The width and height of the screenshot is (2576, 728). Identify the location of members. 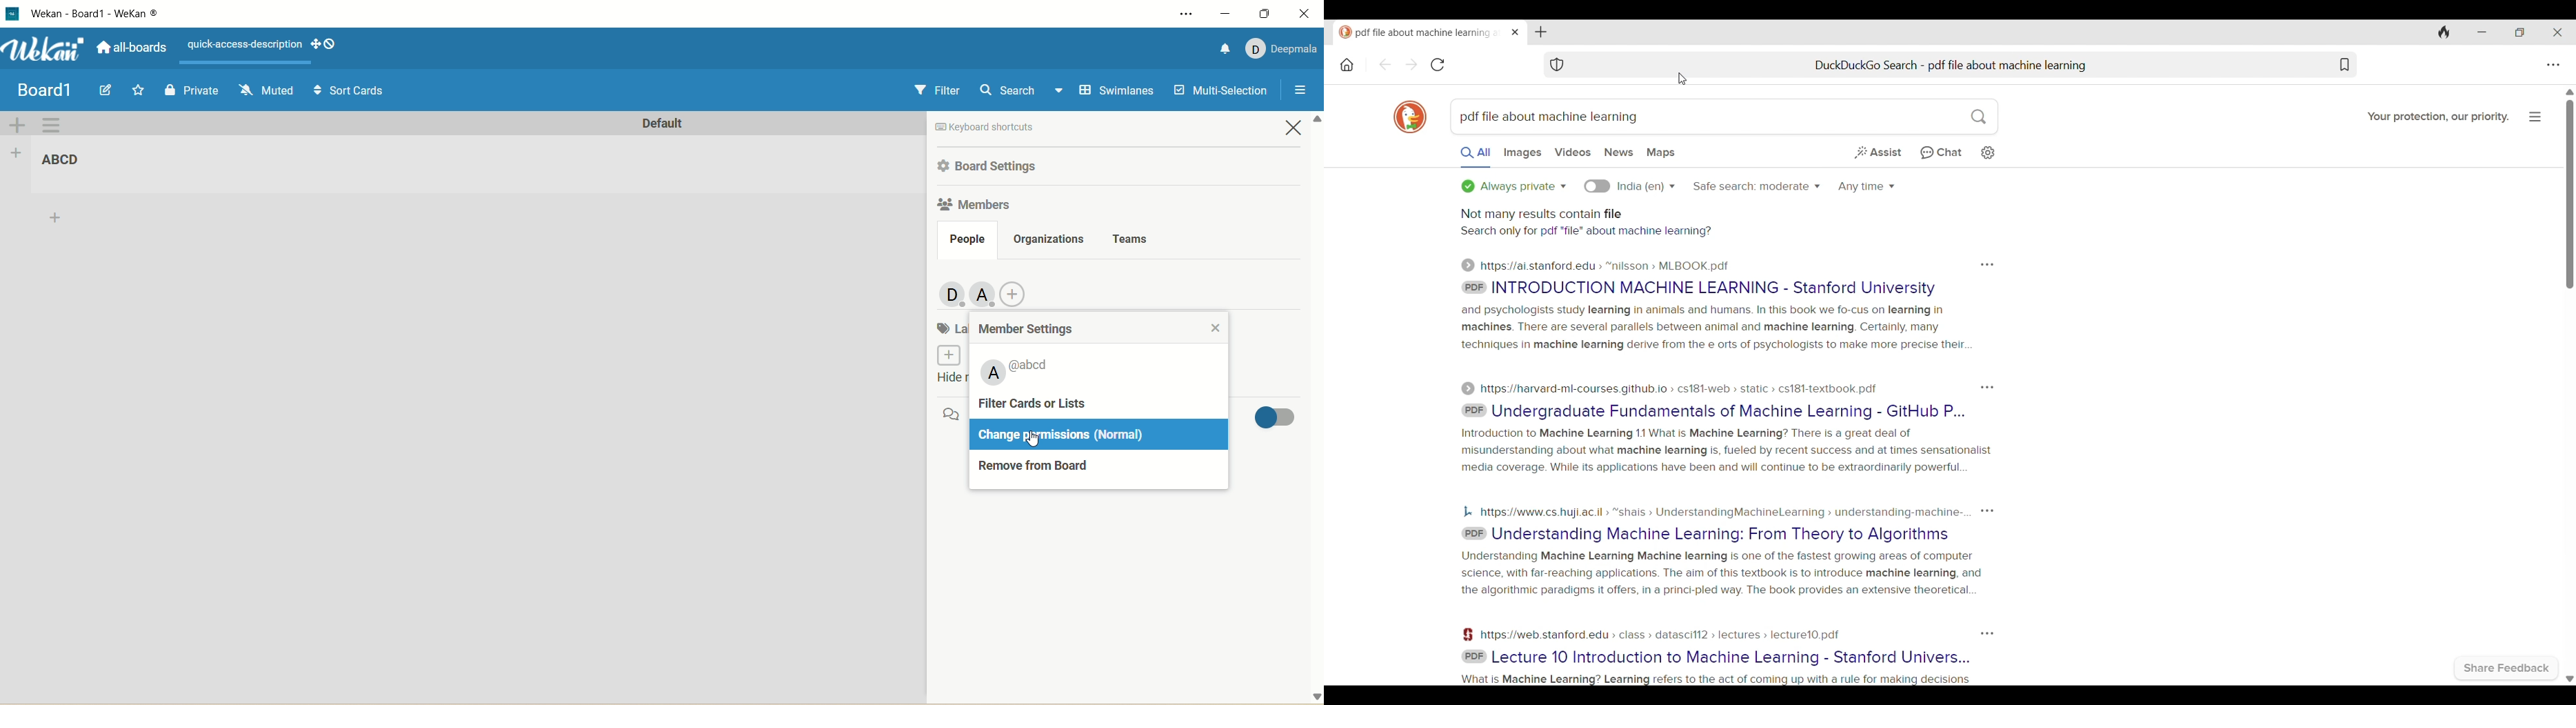
(974, 206).